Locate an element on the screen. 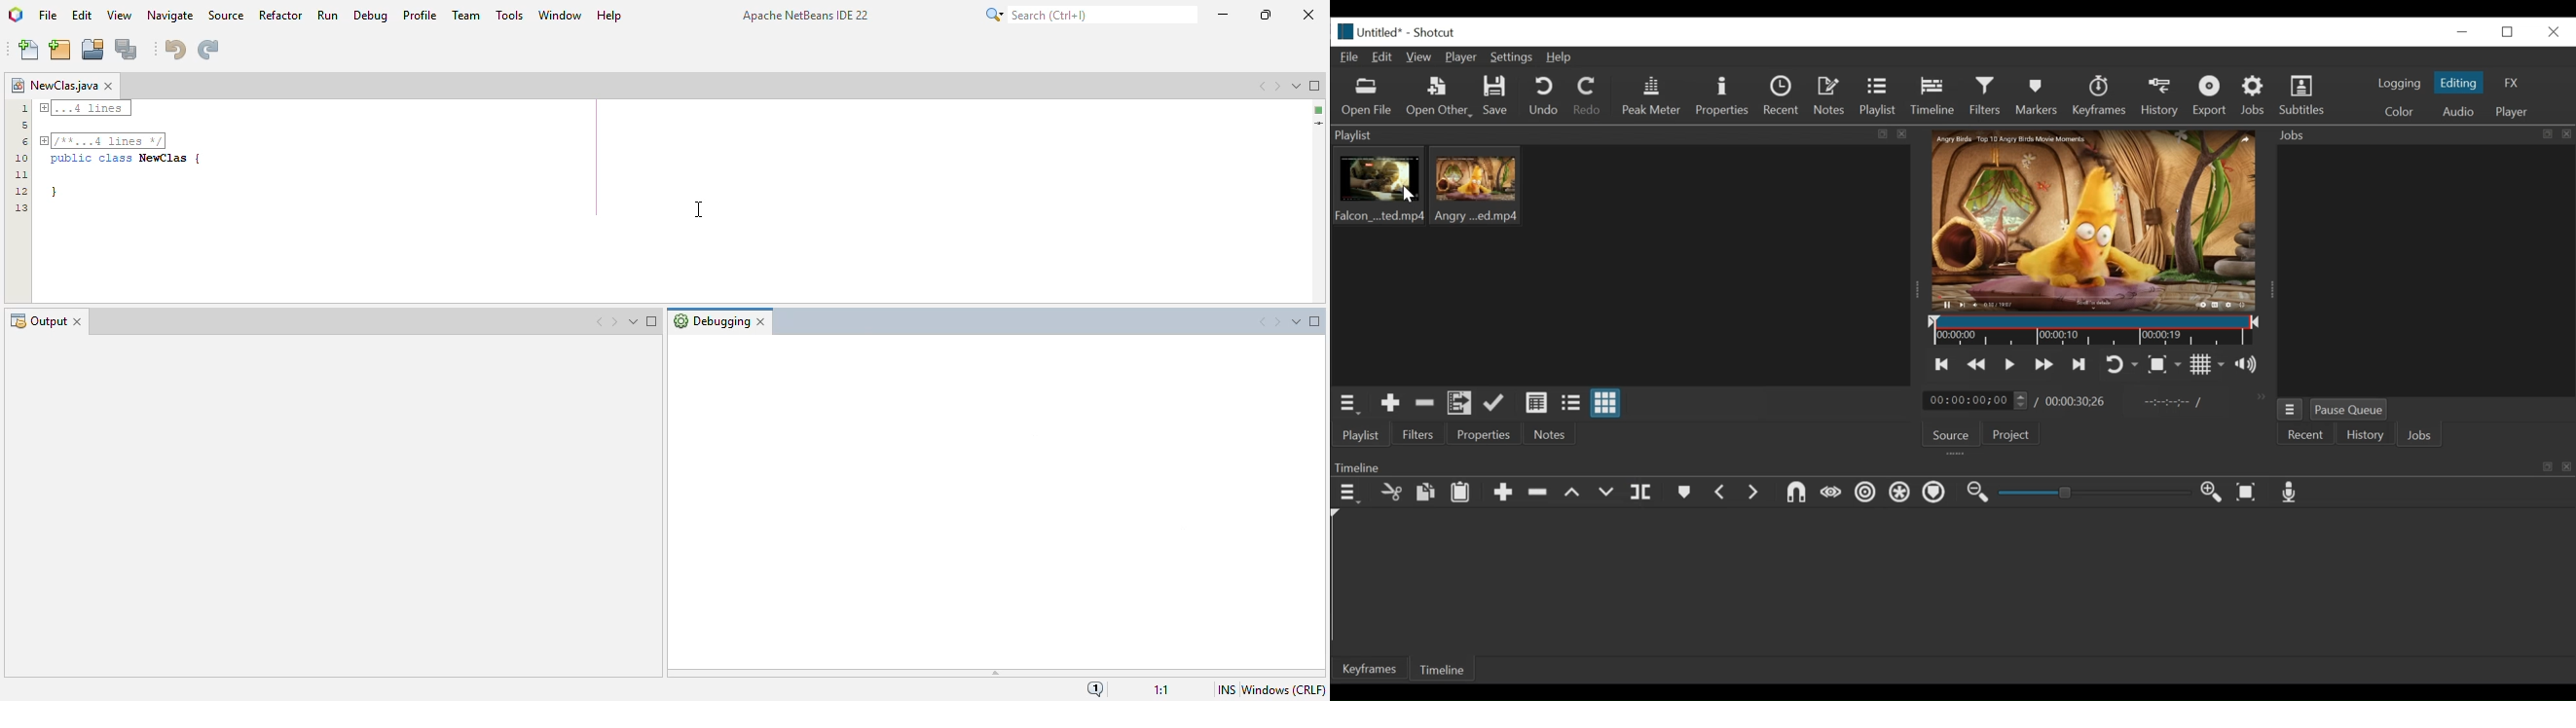 This screenshot has height=728, width=2576. close window is located at coordinates (112, 86).